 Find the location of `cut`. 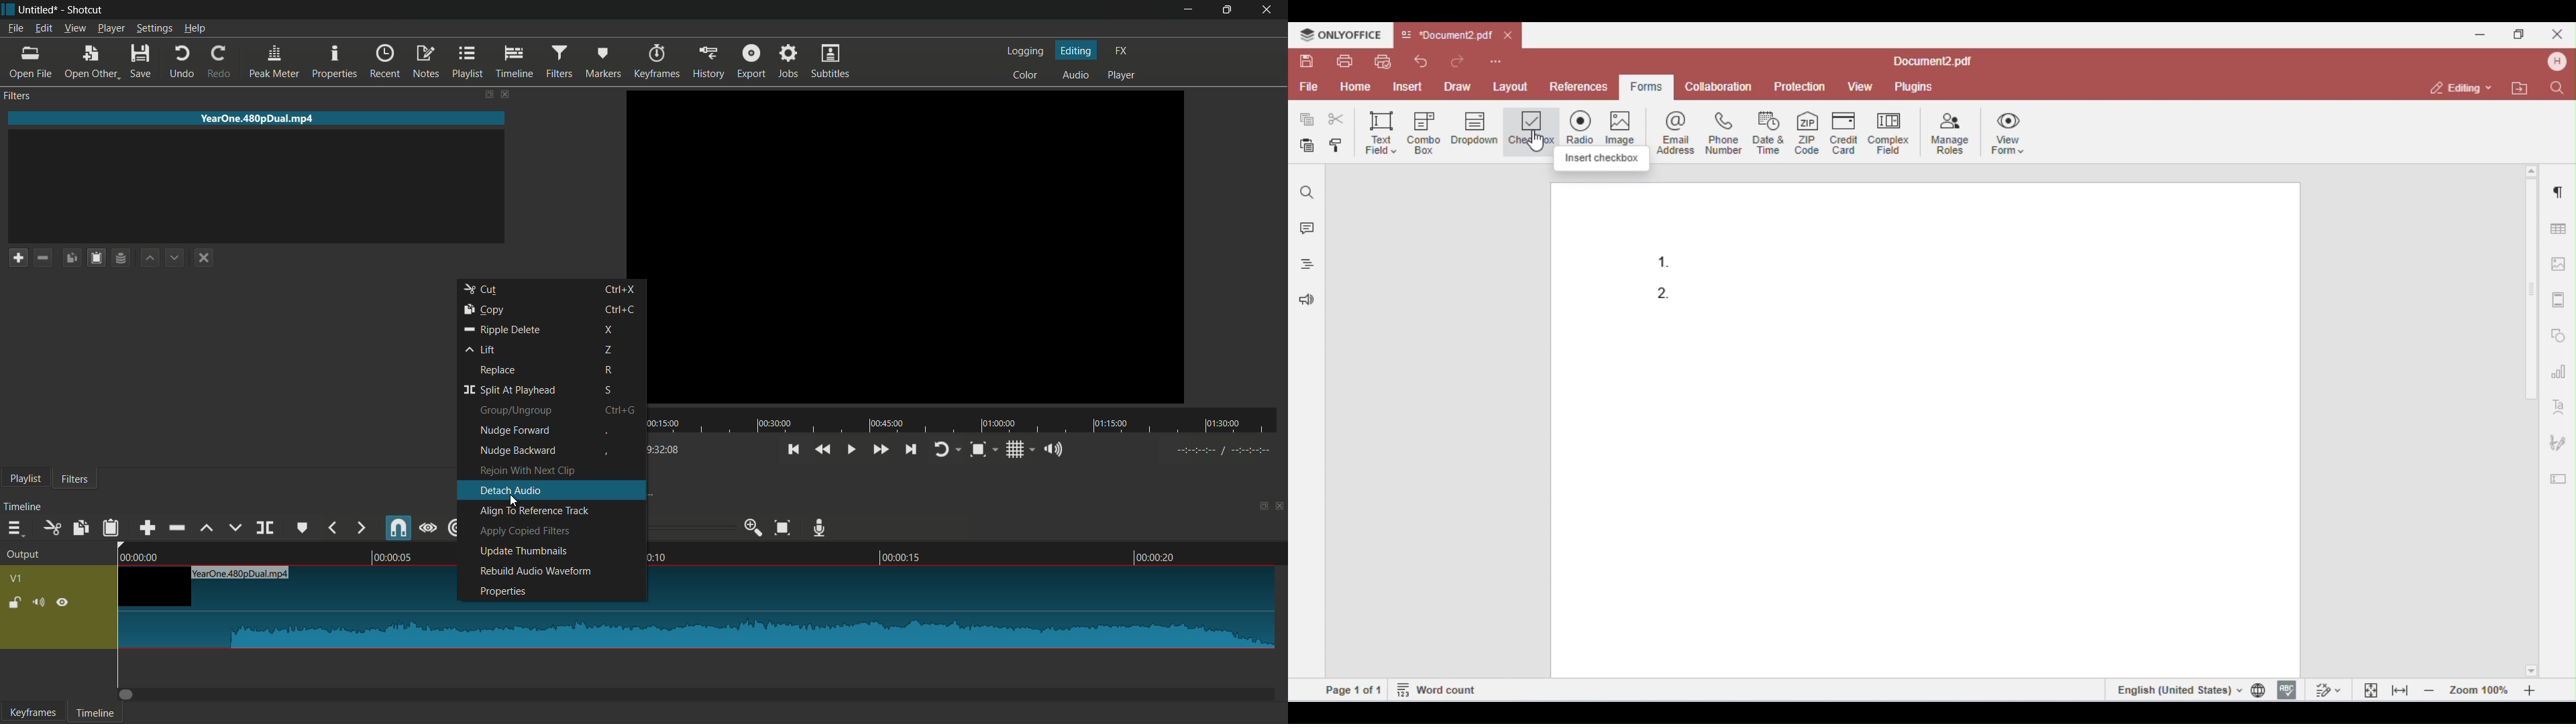

cut is located at coordinates (485, 290).